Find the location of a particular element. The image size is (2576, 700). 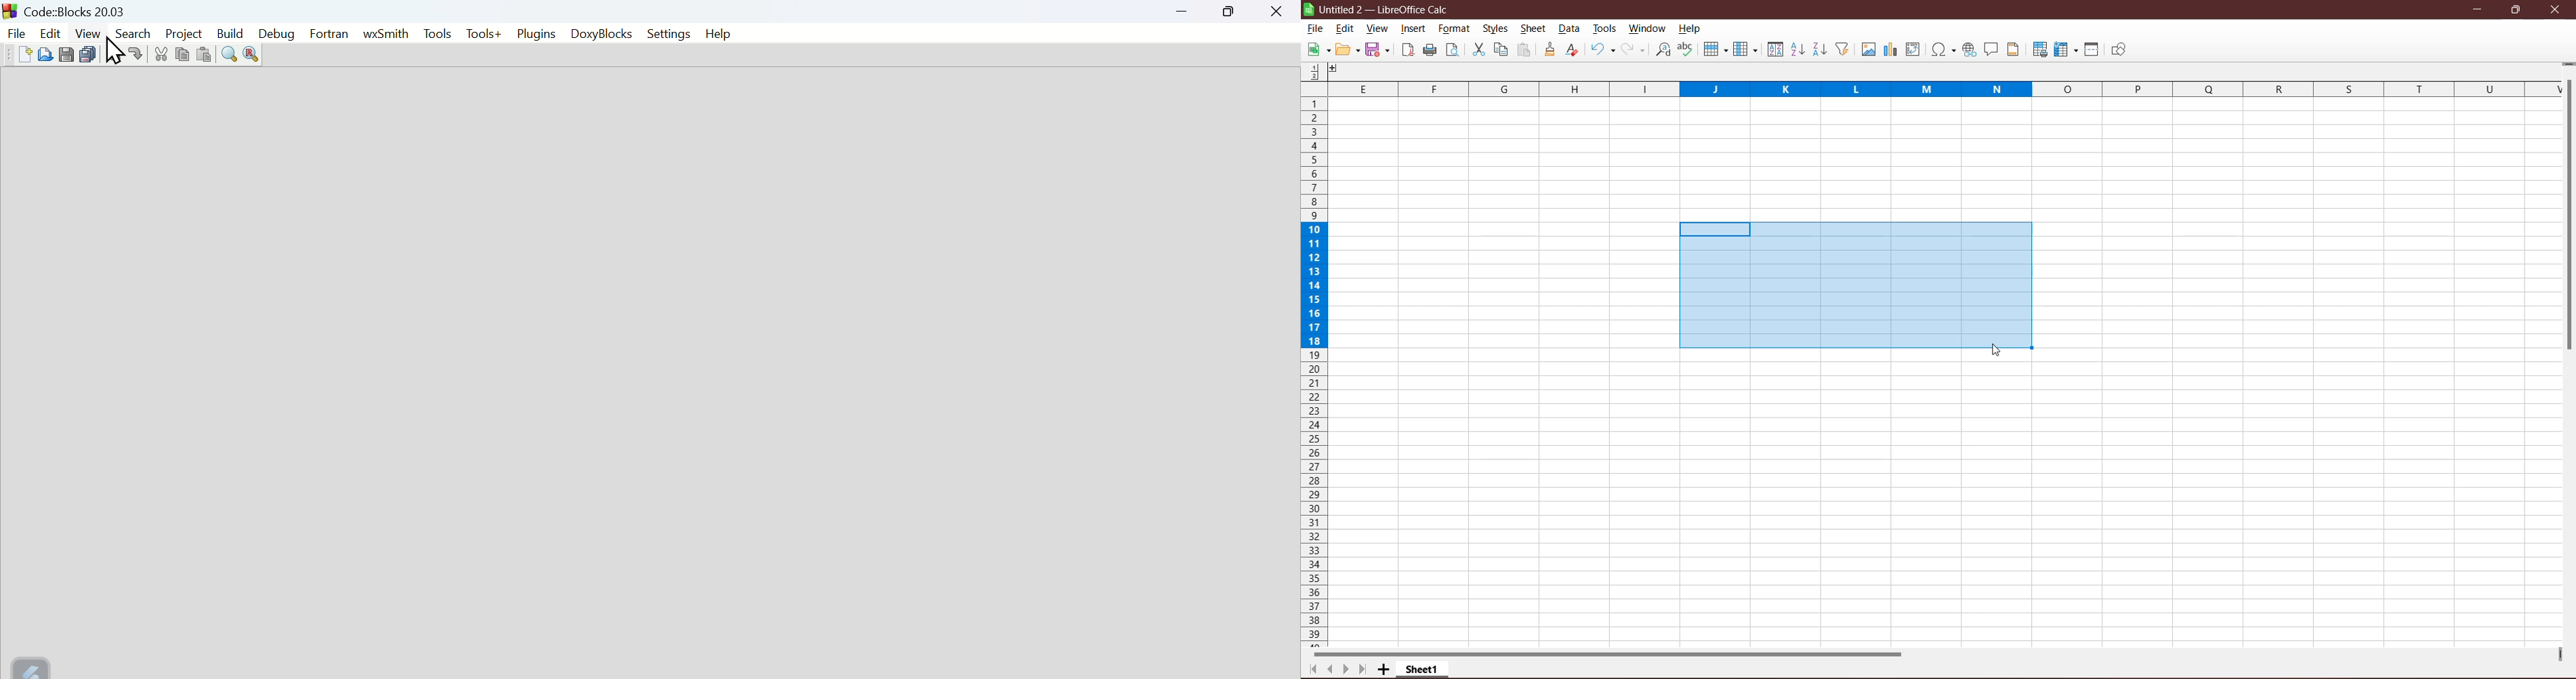

Redo is located at coordinates (1634, 49).